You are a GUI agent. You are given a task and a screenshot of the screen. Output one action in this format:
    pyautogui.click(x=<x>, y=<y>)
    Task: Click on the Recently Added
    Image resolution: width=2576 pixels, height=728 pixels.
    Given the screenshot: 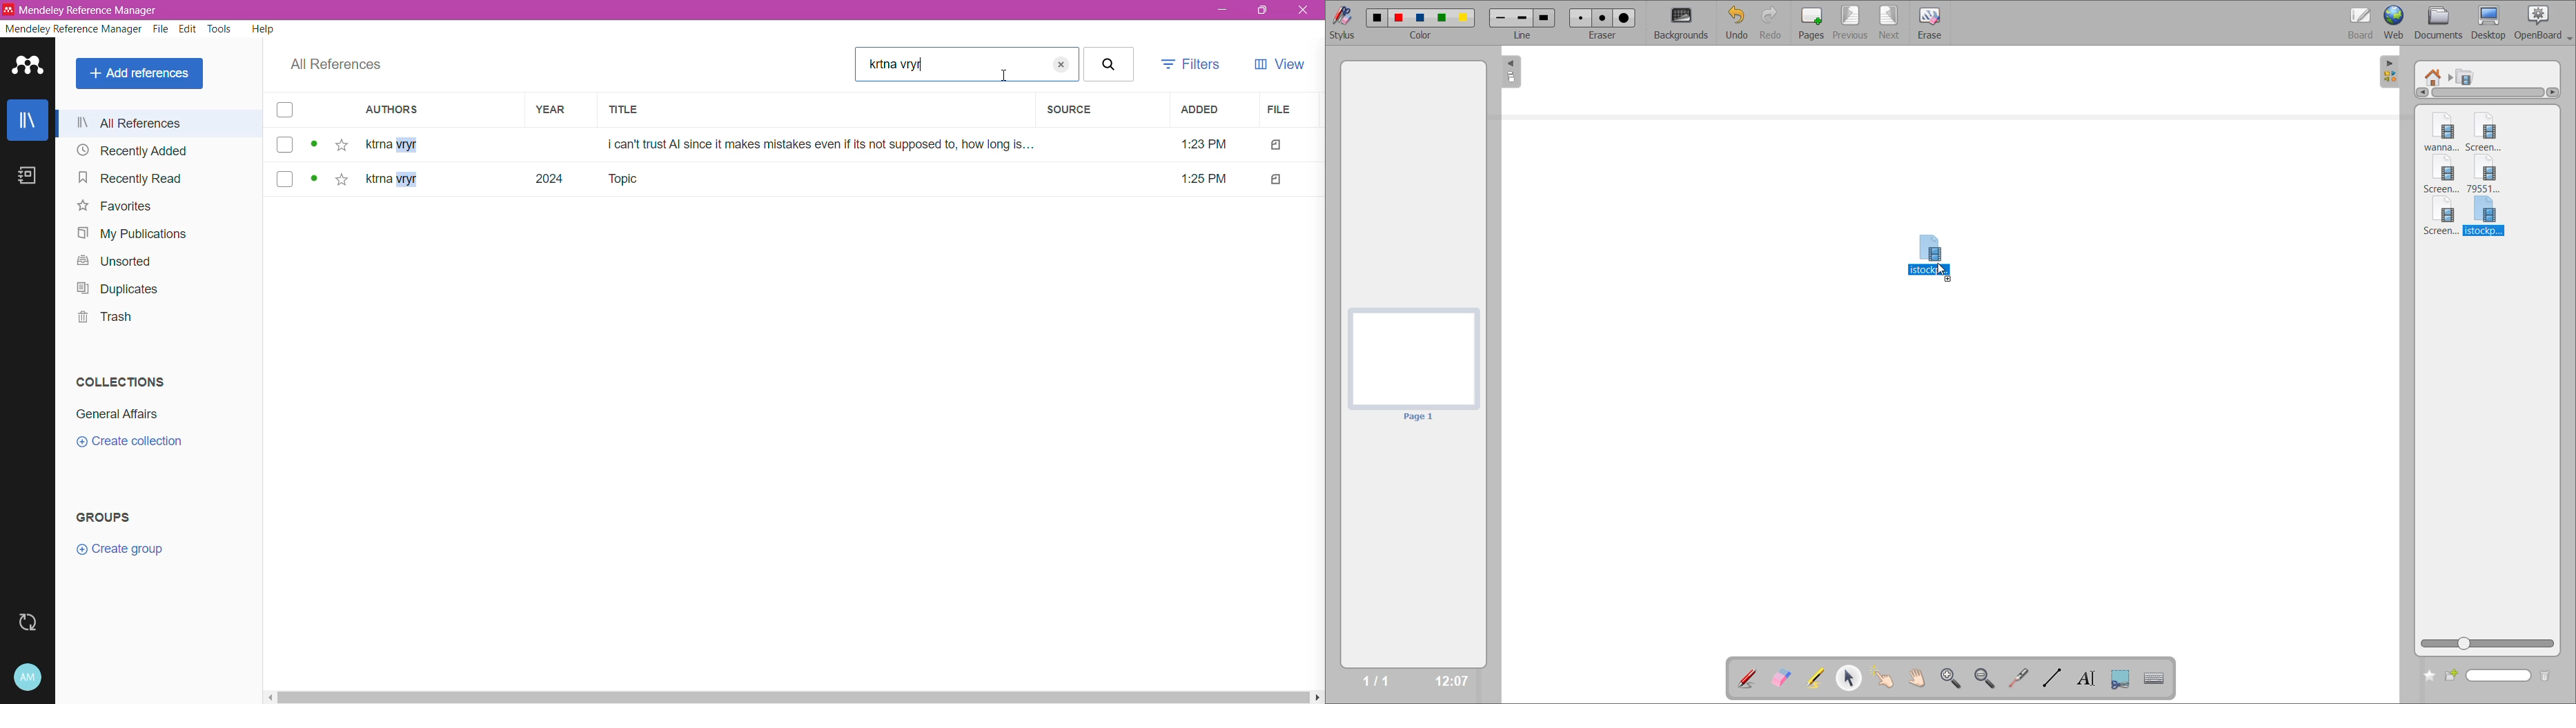 What is the action you would take?
    pyautogui.click(x=132, y=151)
    